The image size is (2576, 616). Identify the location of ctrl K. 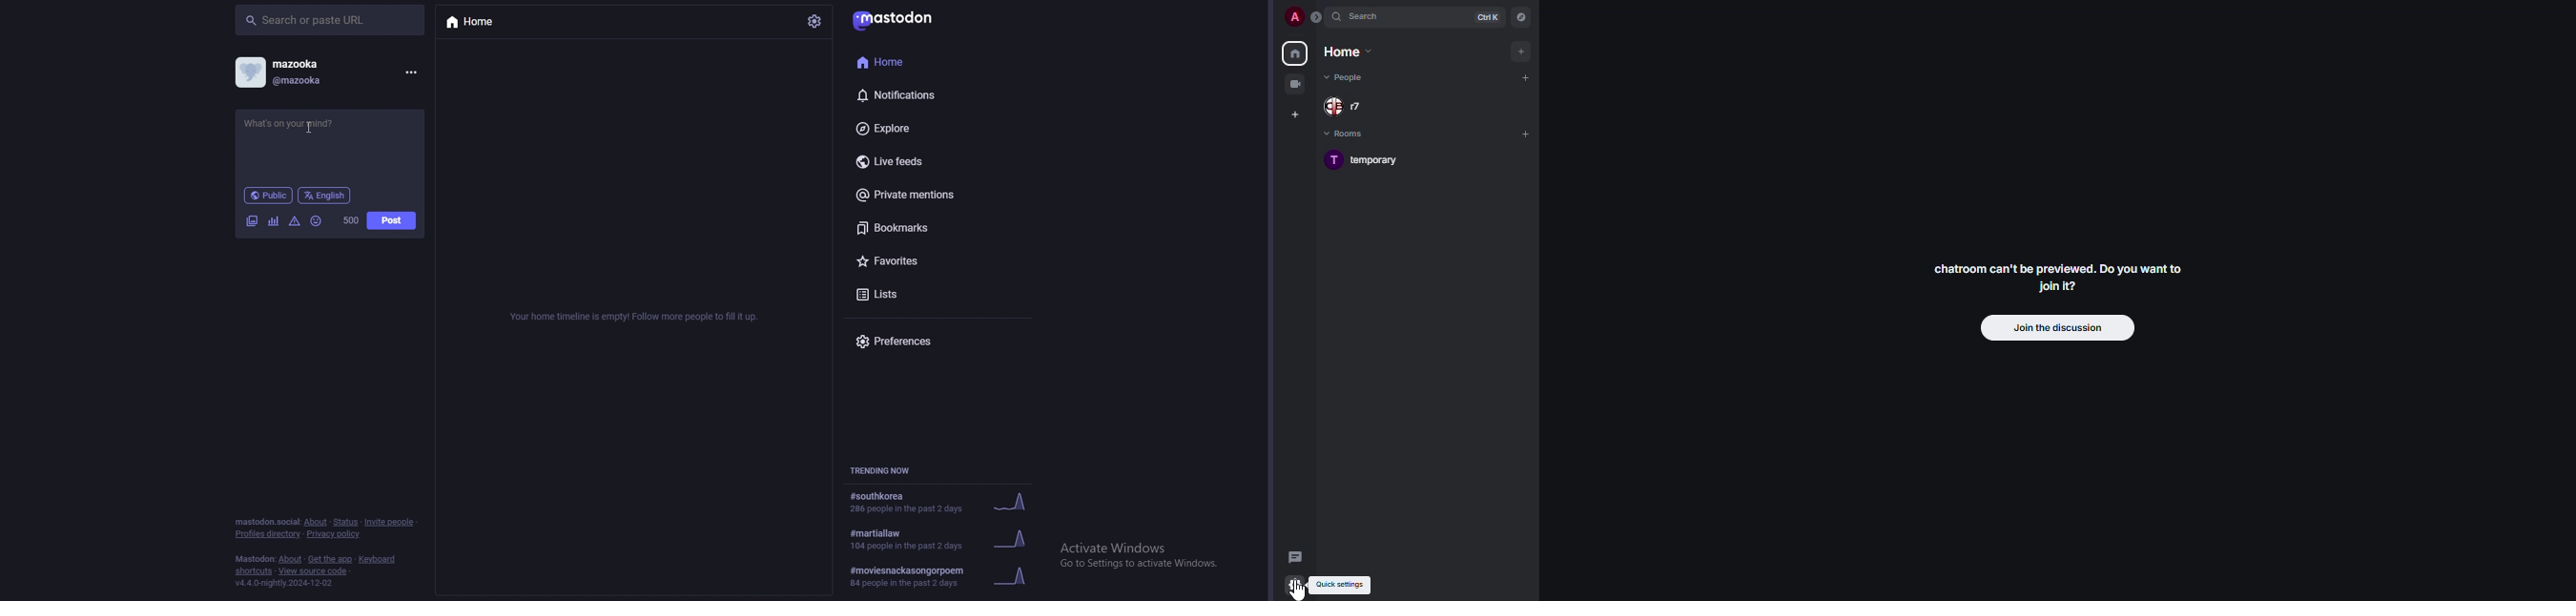
(1483, 17).